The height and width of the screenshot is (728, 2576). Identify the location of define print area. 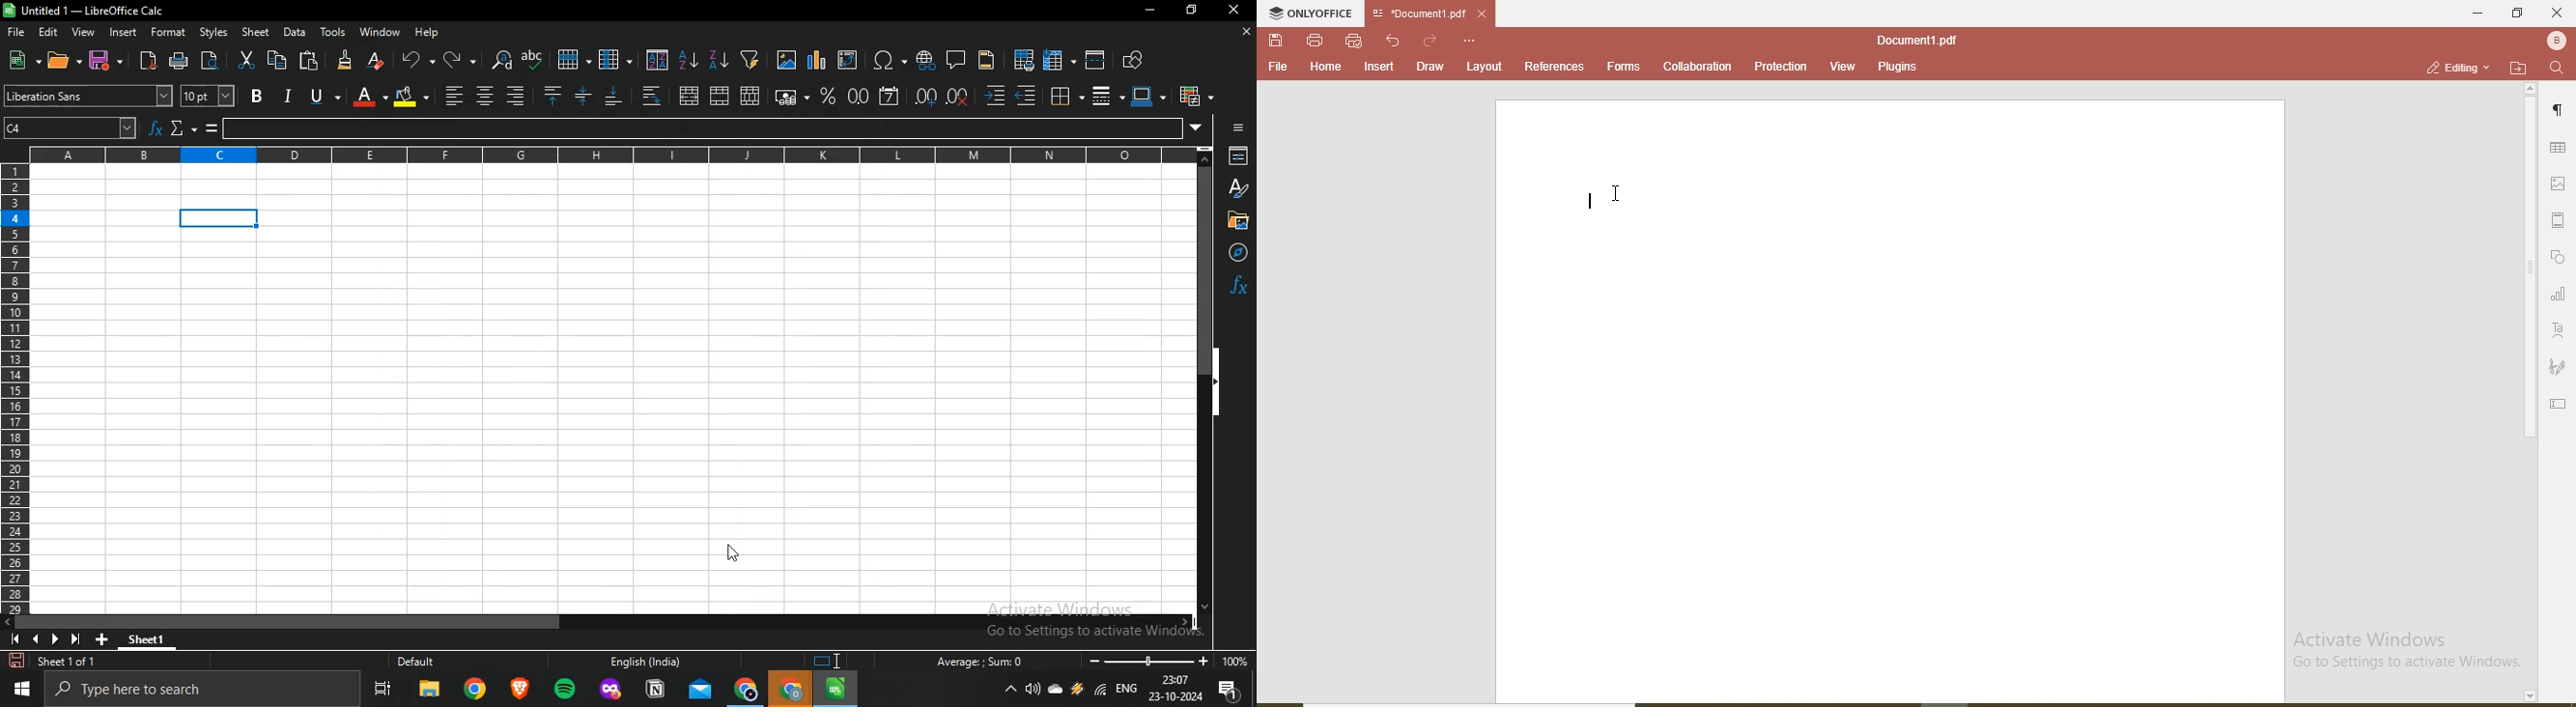
(1025, 59).